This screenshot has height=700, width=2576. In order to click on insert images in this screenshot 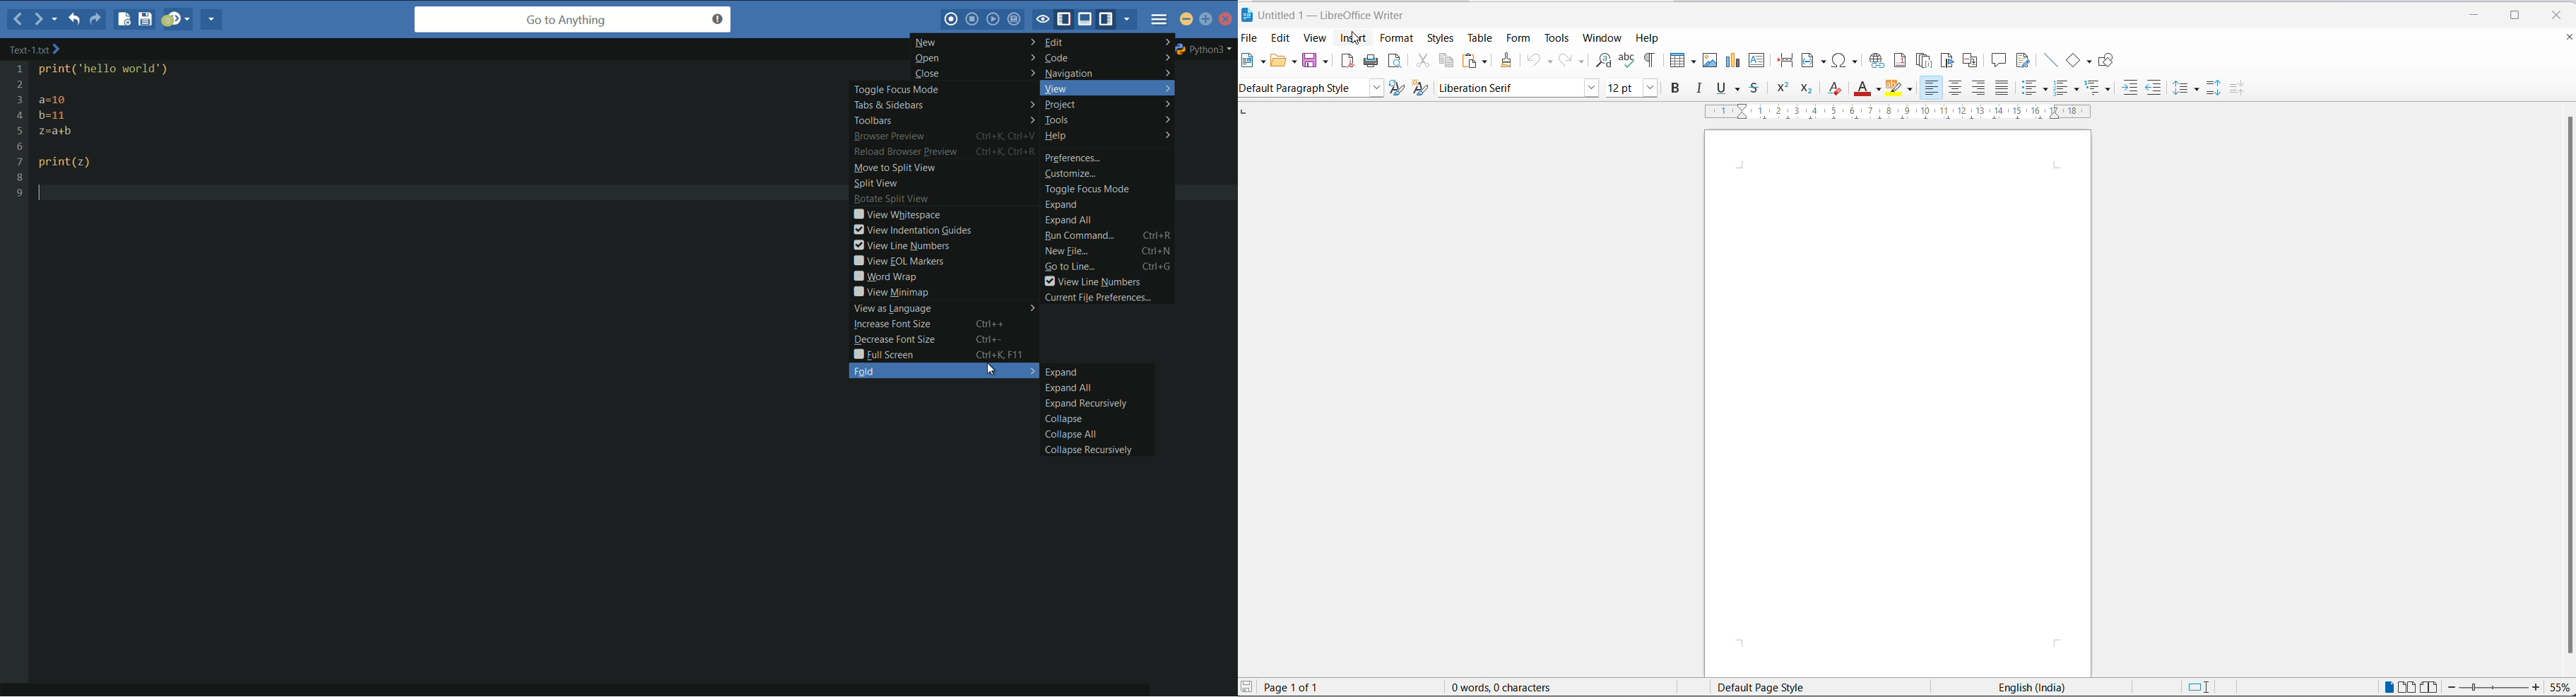, I will do `click(1711, 60)`.